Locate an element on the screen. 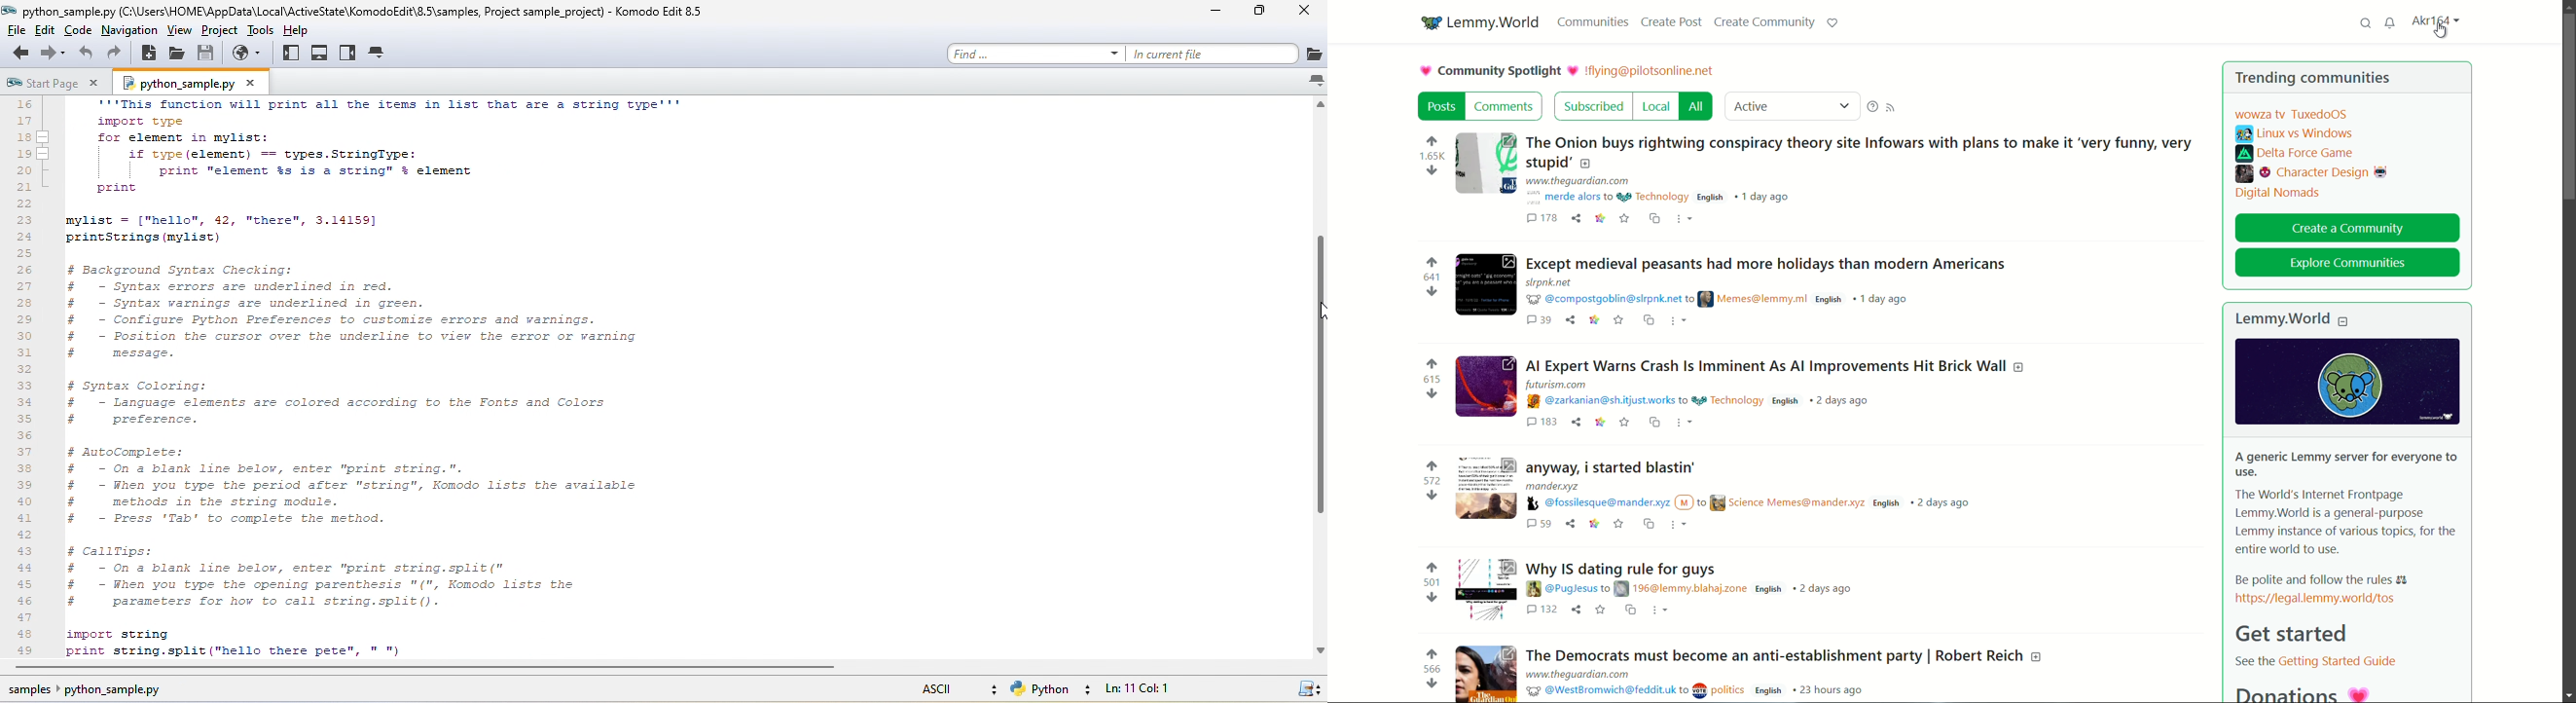 The width and height of the screenshot is (2576, 728). active is located at coordinates (1752, 106).